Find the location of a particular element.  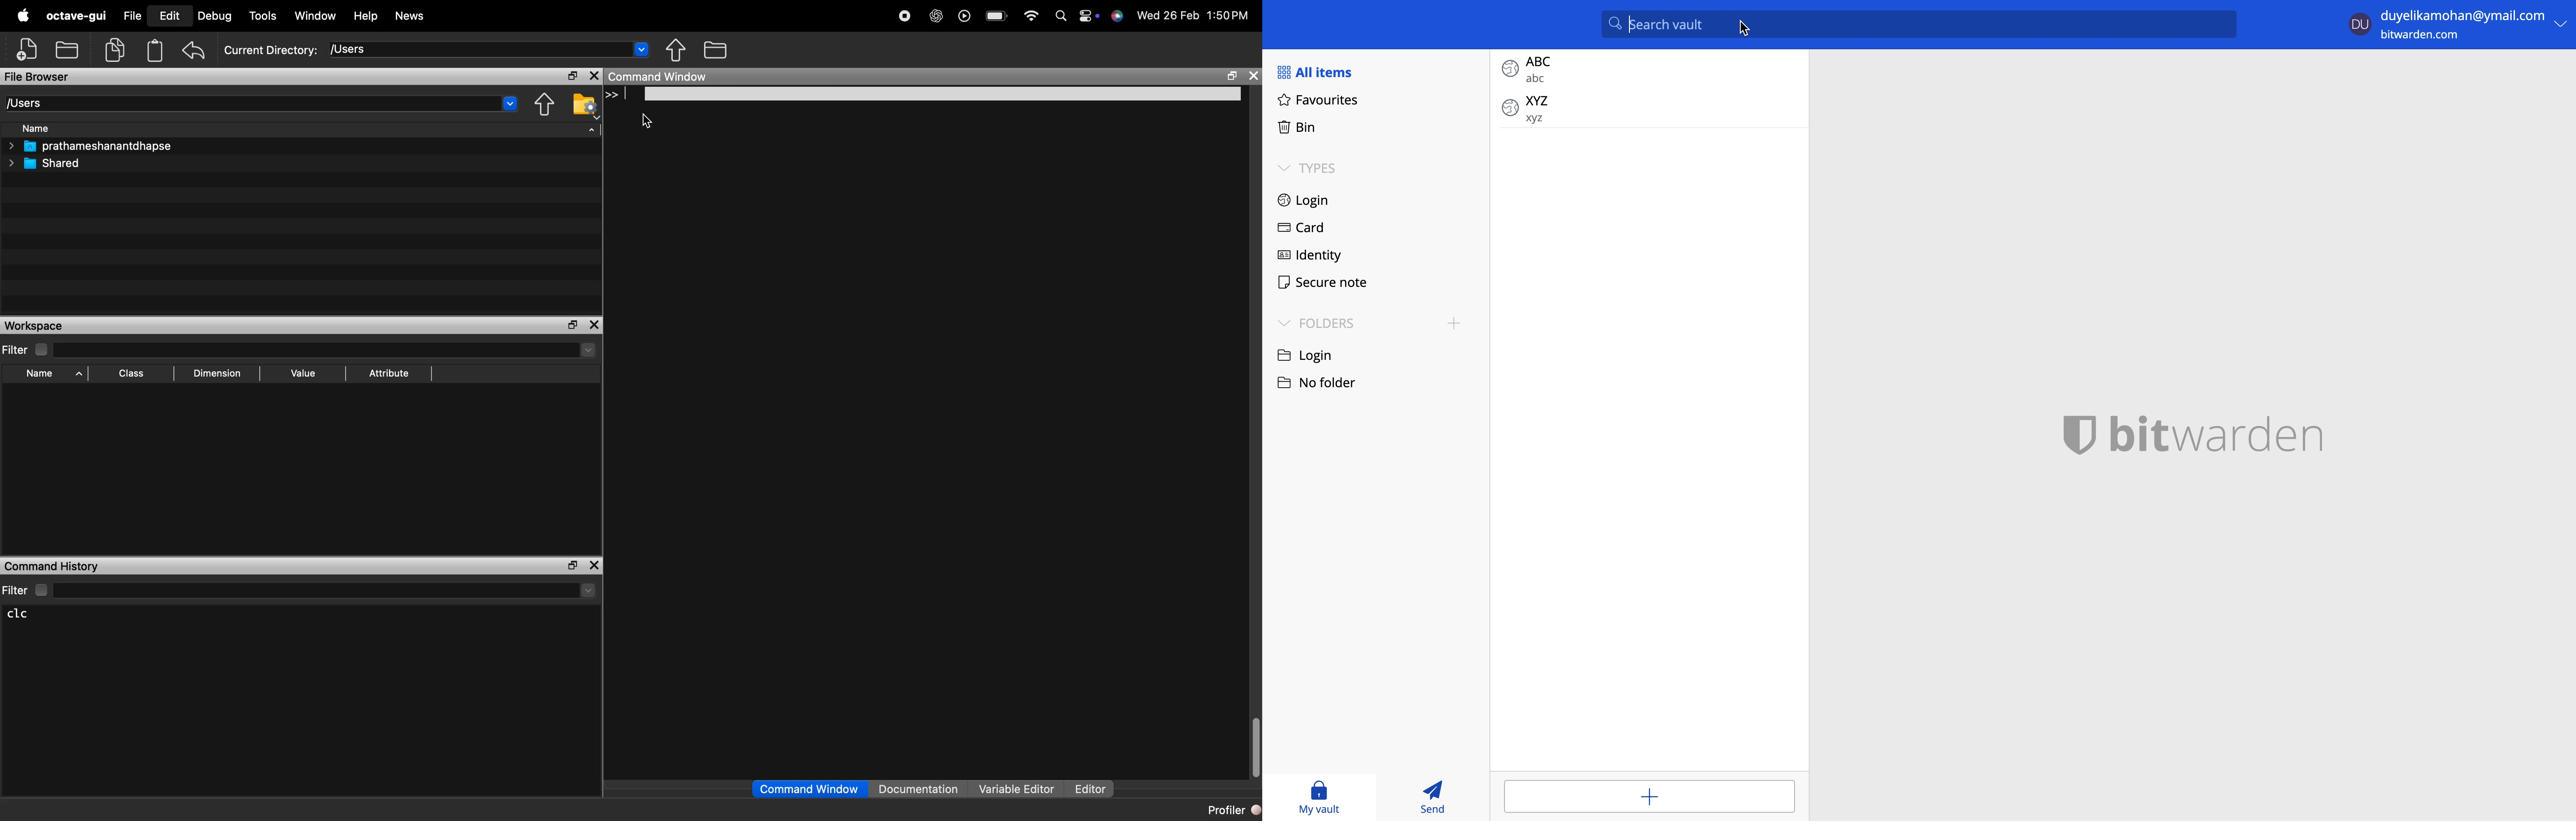

Command Window is located at coordinates (660, 76).